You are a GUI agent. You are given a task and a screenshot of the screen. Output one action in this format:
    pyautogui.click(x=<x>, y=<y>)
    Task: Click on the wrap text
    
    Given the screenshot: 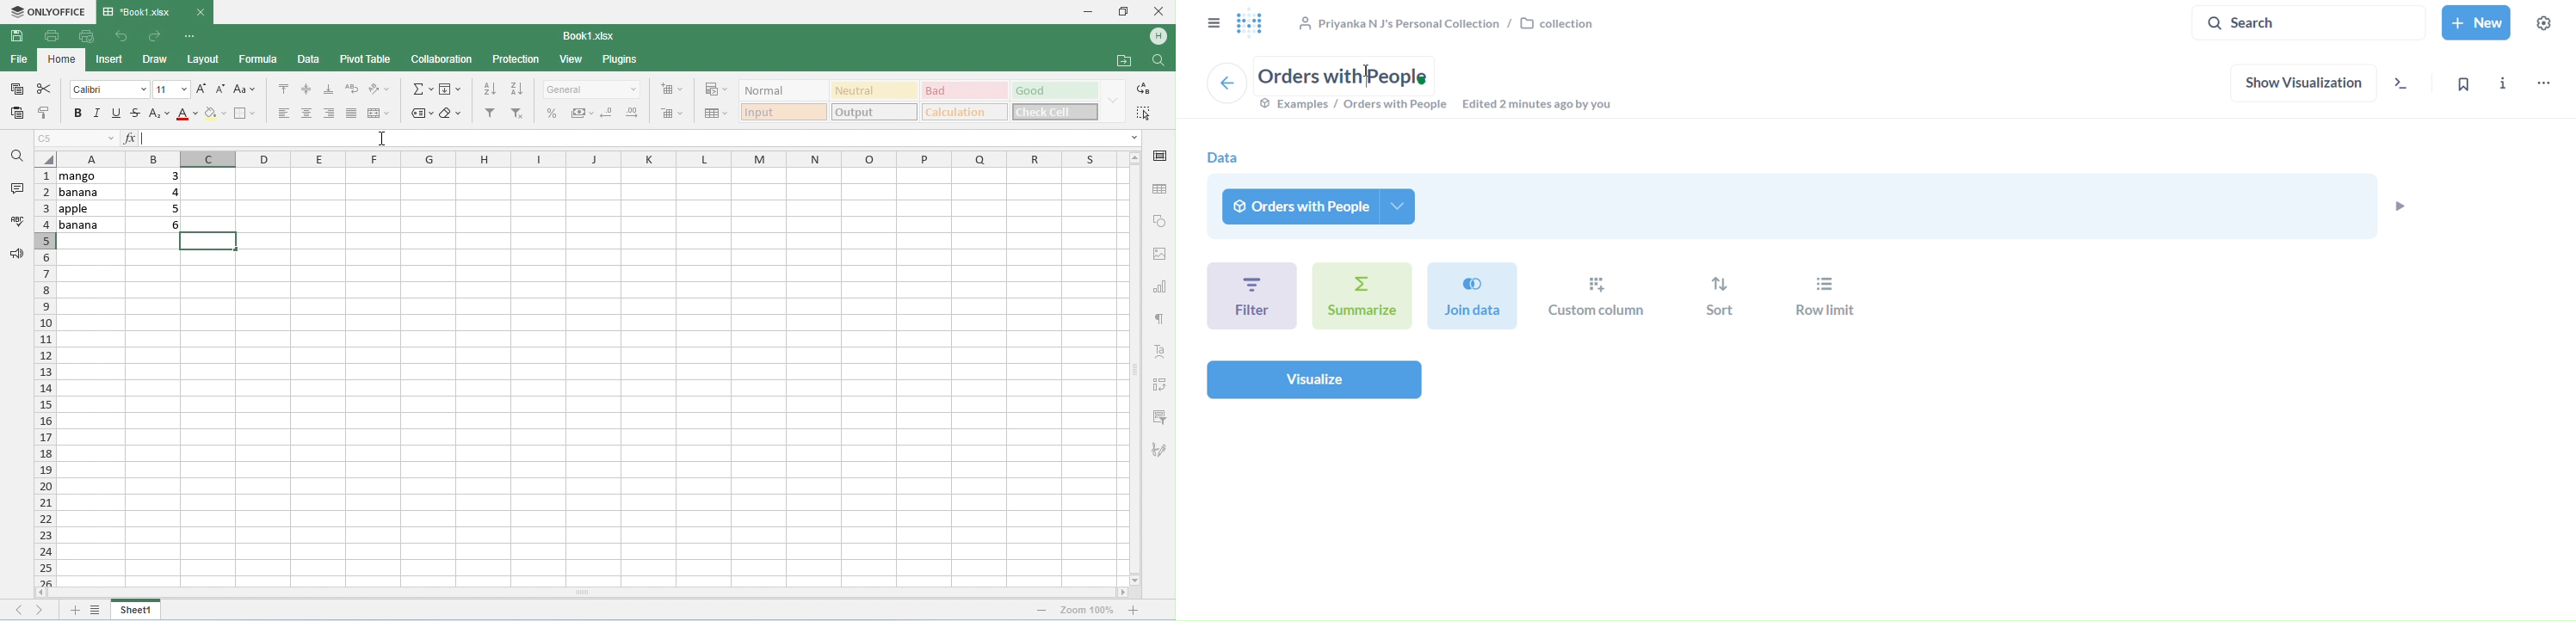 What is the action you would take?
    pyautogui.click(x=352, y=89)
    